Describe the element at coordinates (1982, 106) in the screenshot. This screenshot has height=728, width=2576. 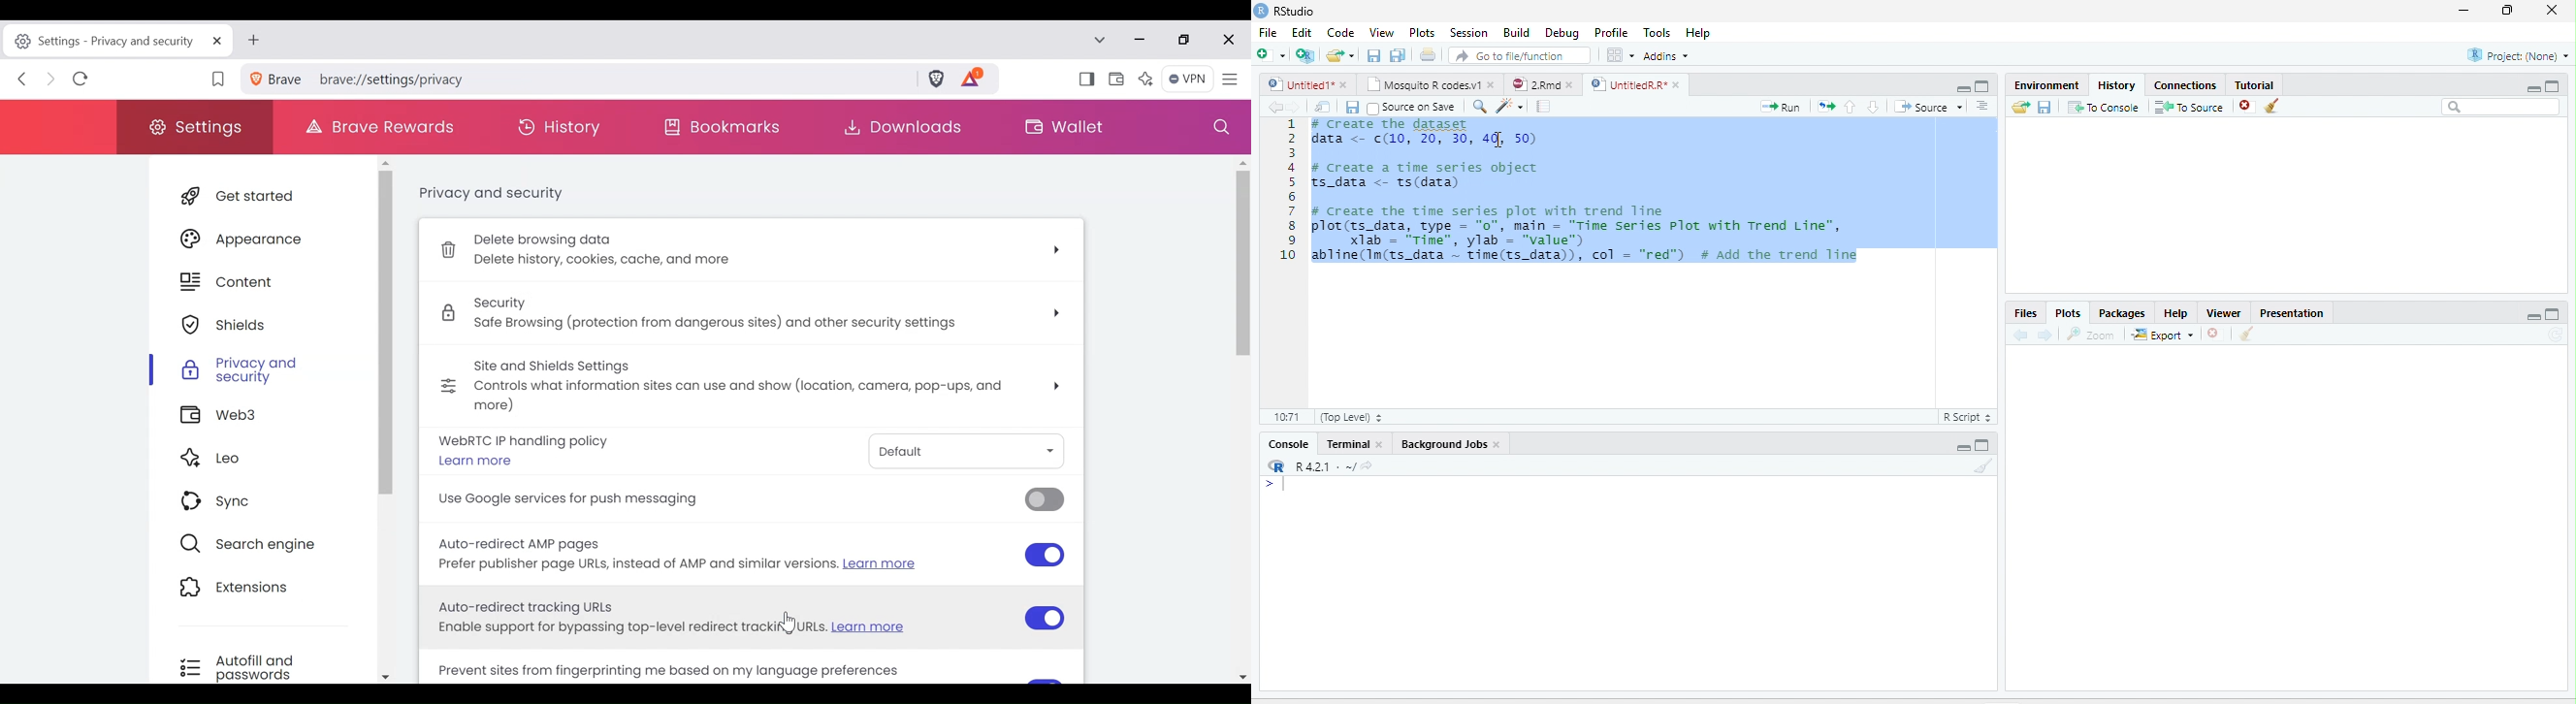
I see `Show document outline` at that location.